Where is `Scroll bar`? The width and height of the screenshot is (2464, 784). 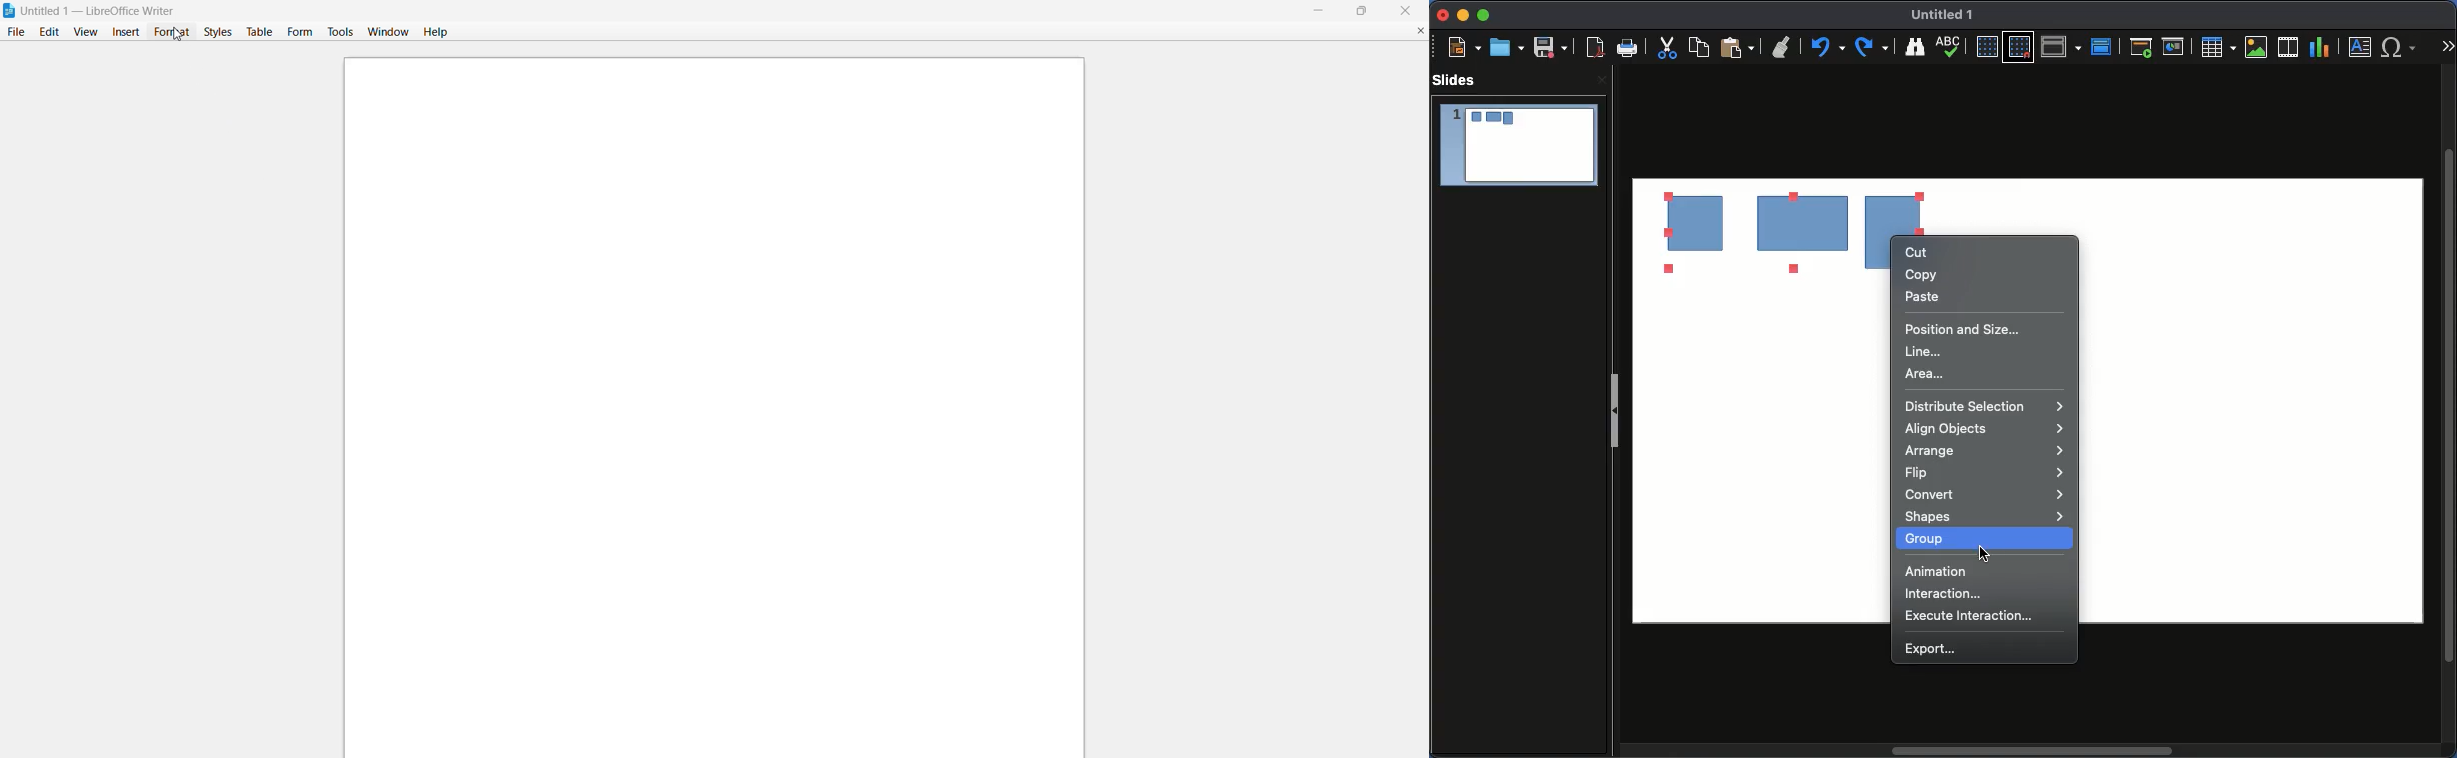 Scroll bar is located at coordinates (2034, 752).